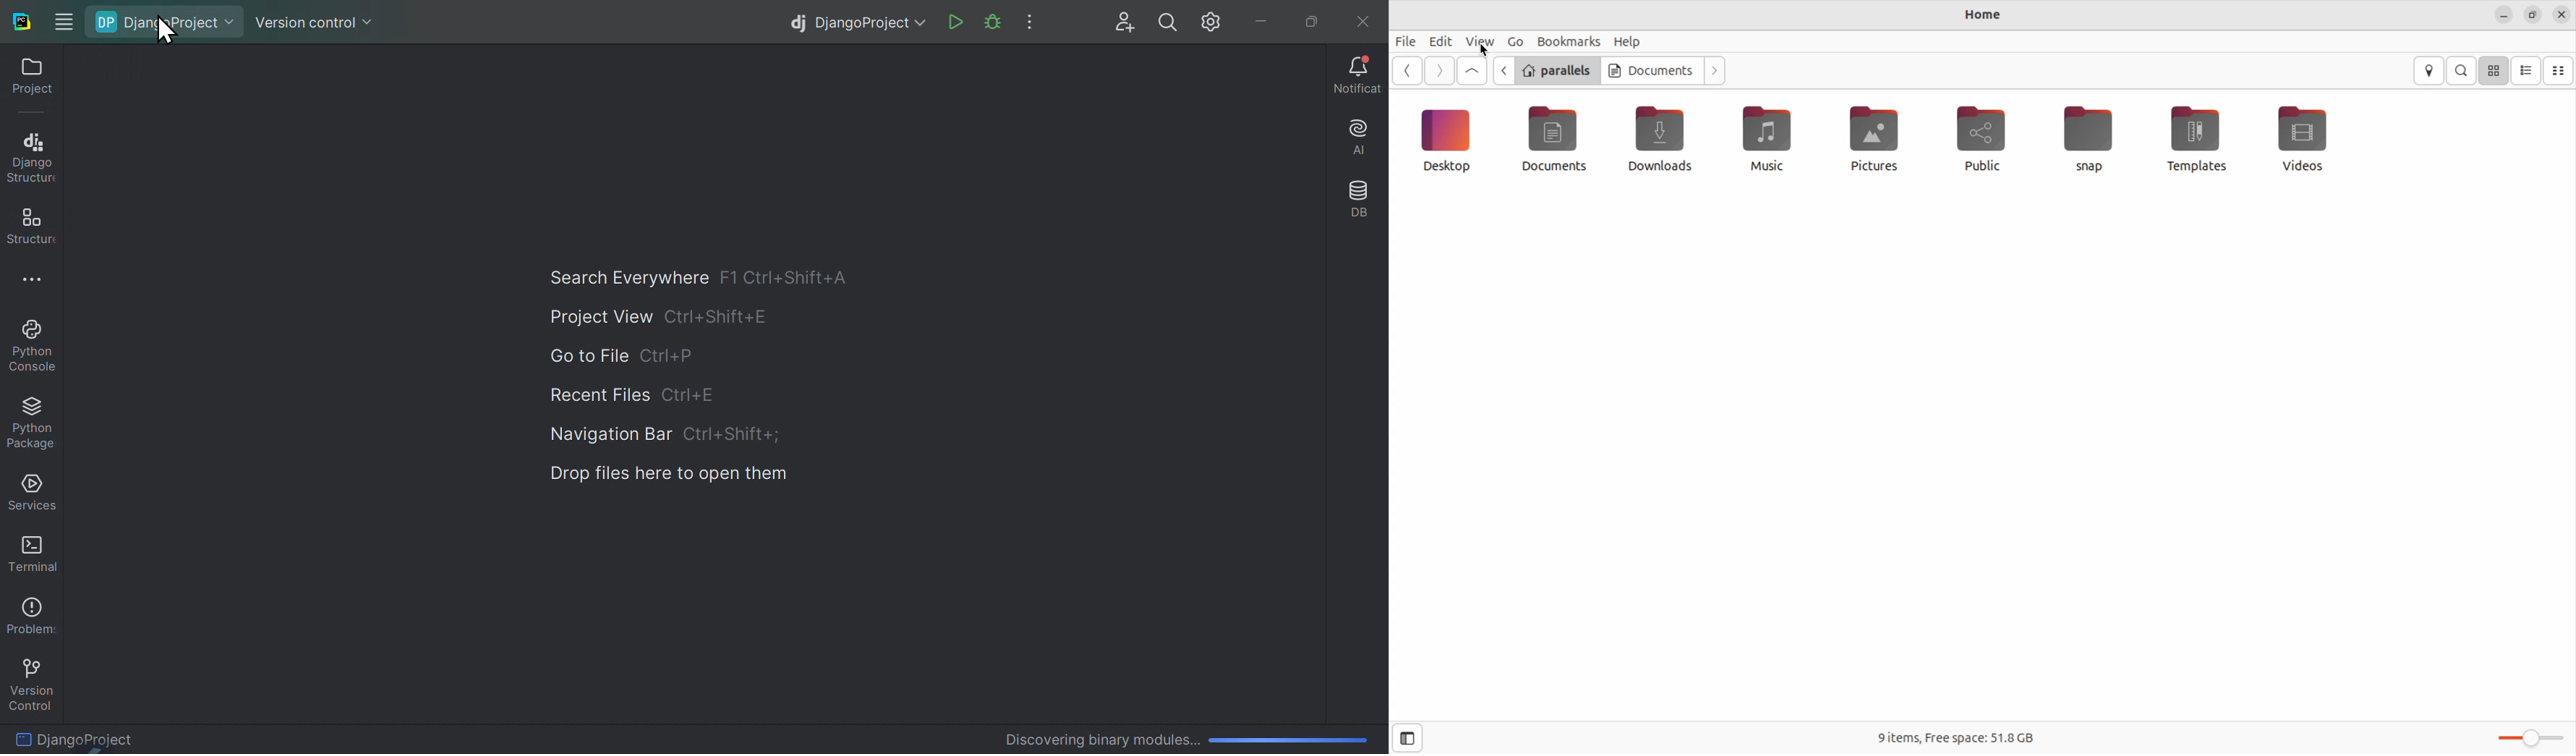 Image resolution: width=2576 pixels, height=756 pixels. What do you see at coordinates (1443, 141) in the screenshot?
I see `desktop icon` at bounding box center [1443, 141].